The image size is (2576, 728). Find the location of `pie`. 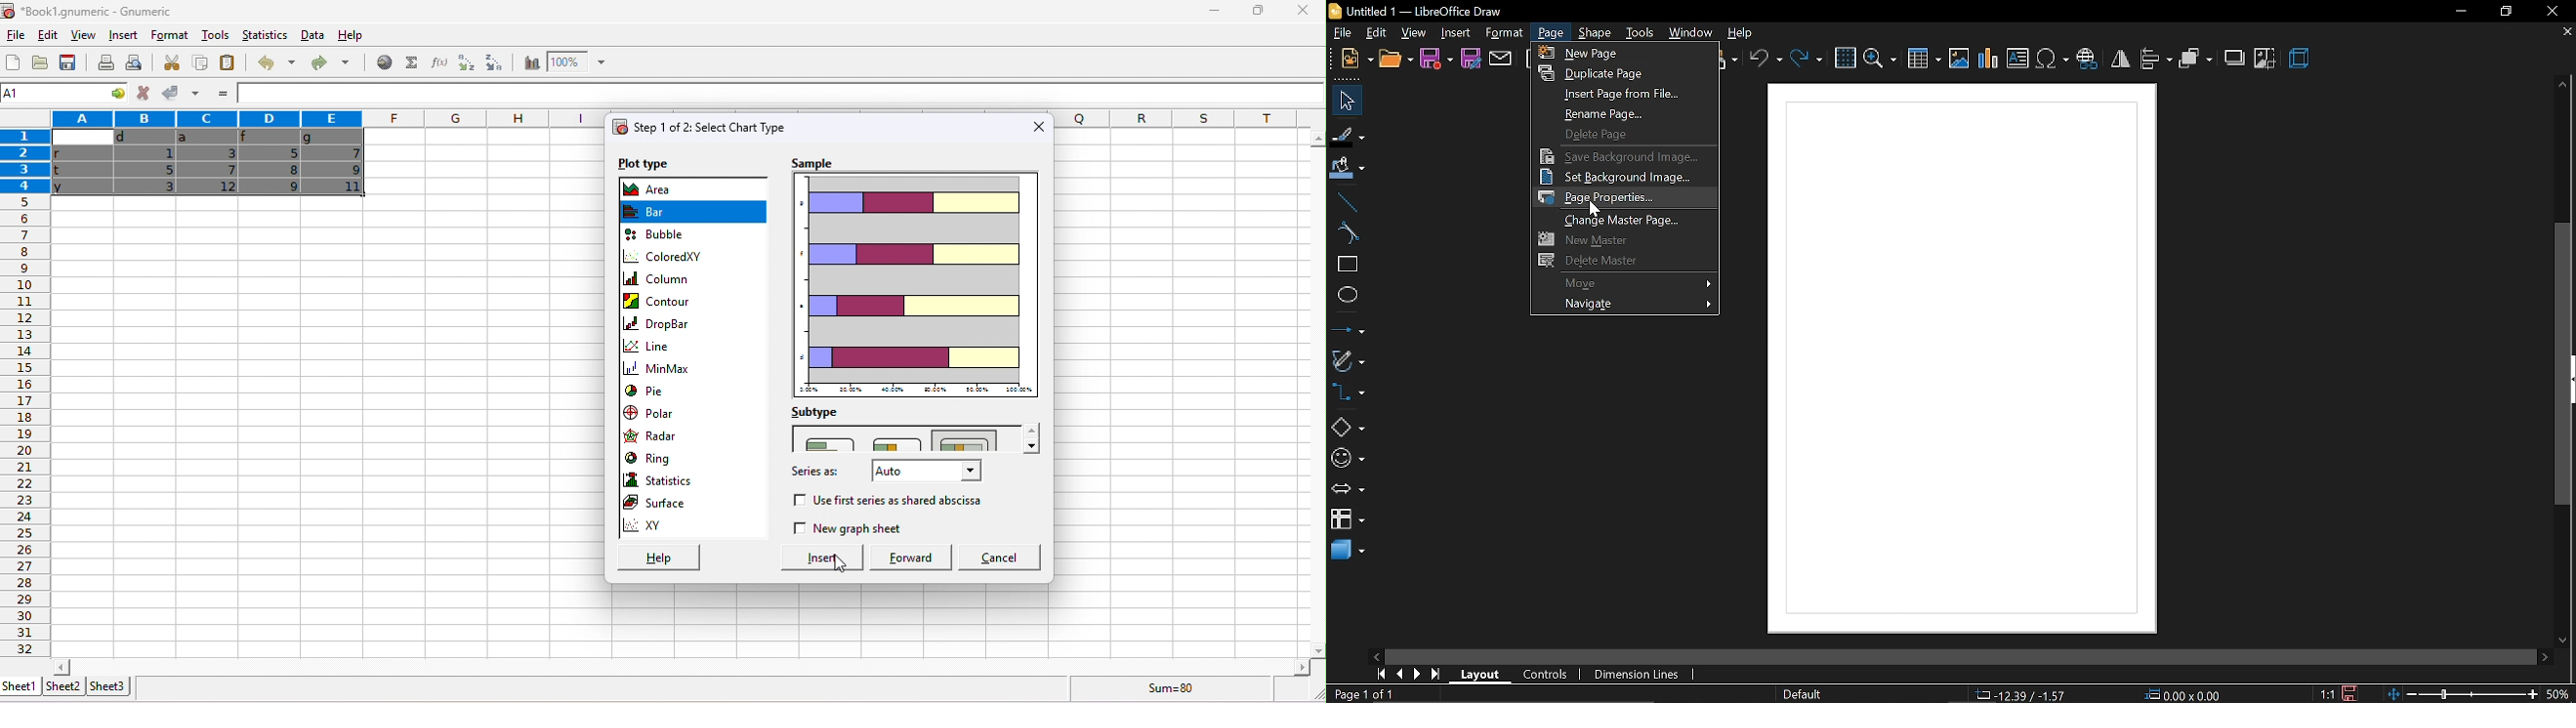

pie is located at coordinates (649, 390).